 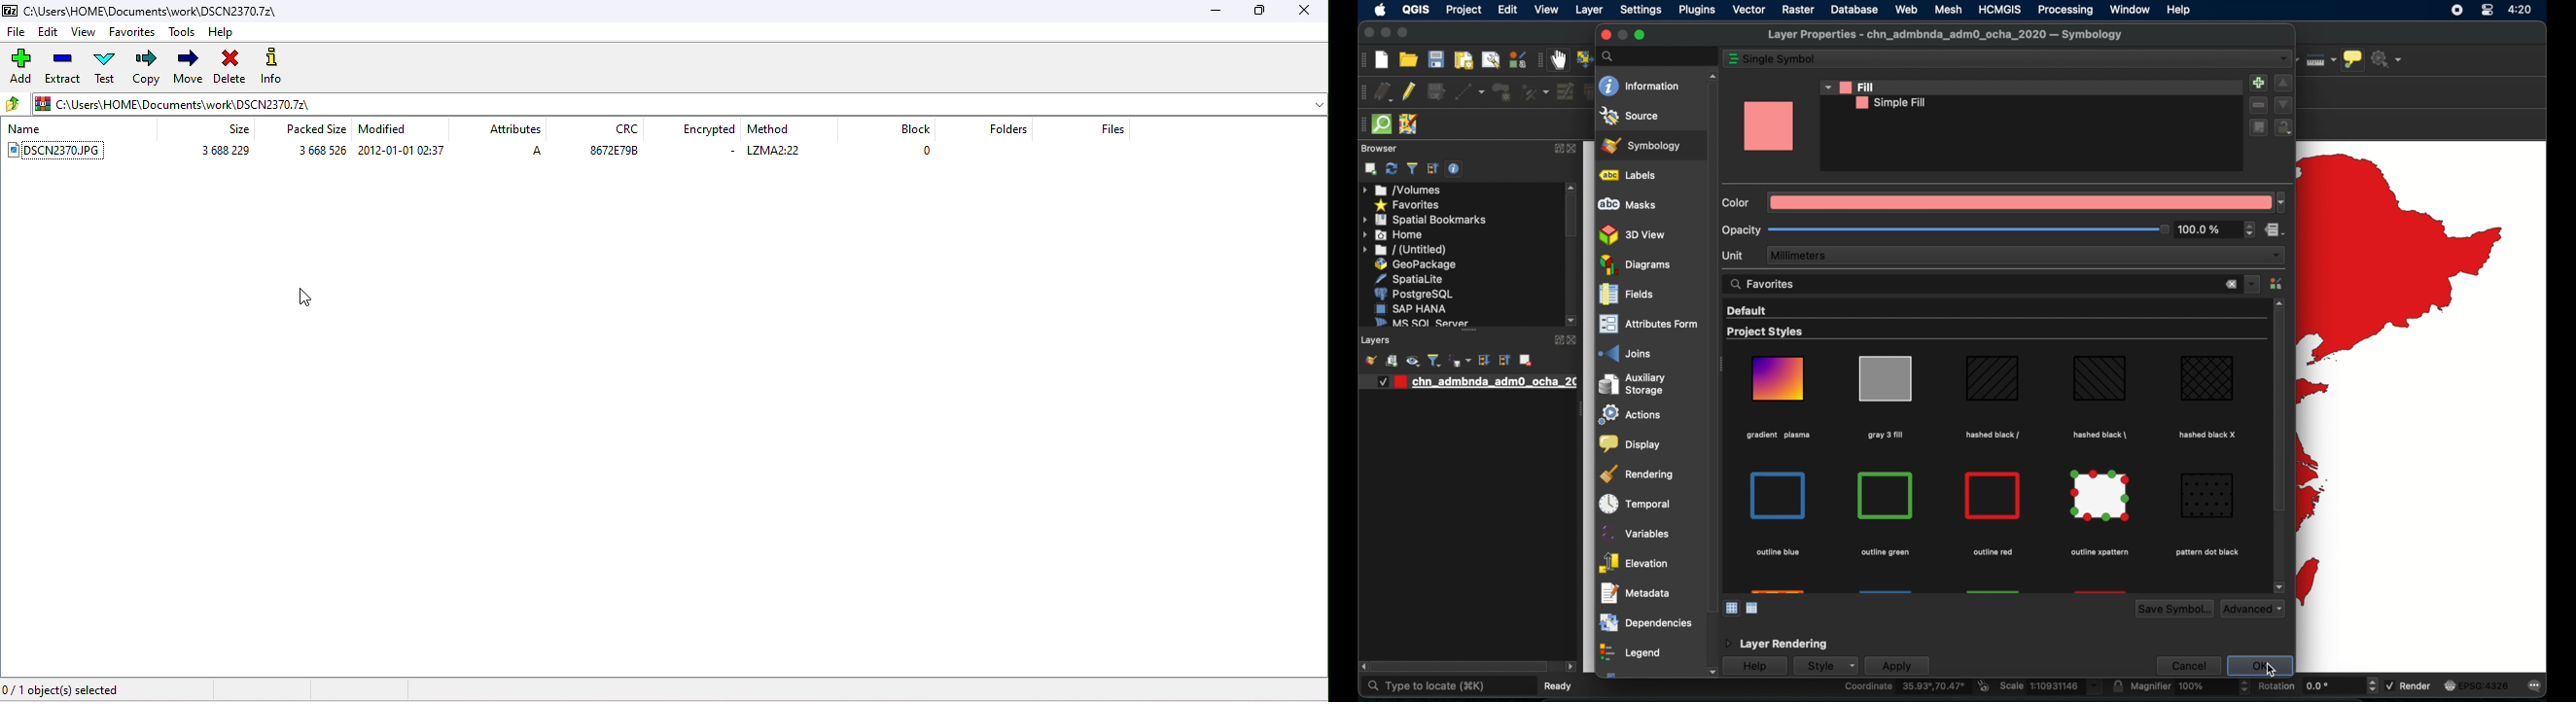 I want to click on joins, so click(x=1625, y=353).